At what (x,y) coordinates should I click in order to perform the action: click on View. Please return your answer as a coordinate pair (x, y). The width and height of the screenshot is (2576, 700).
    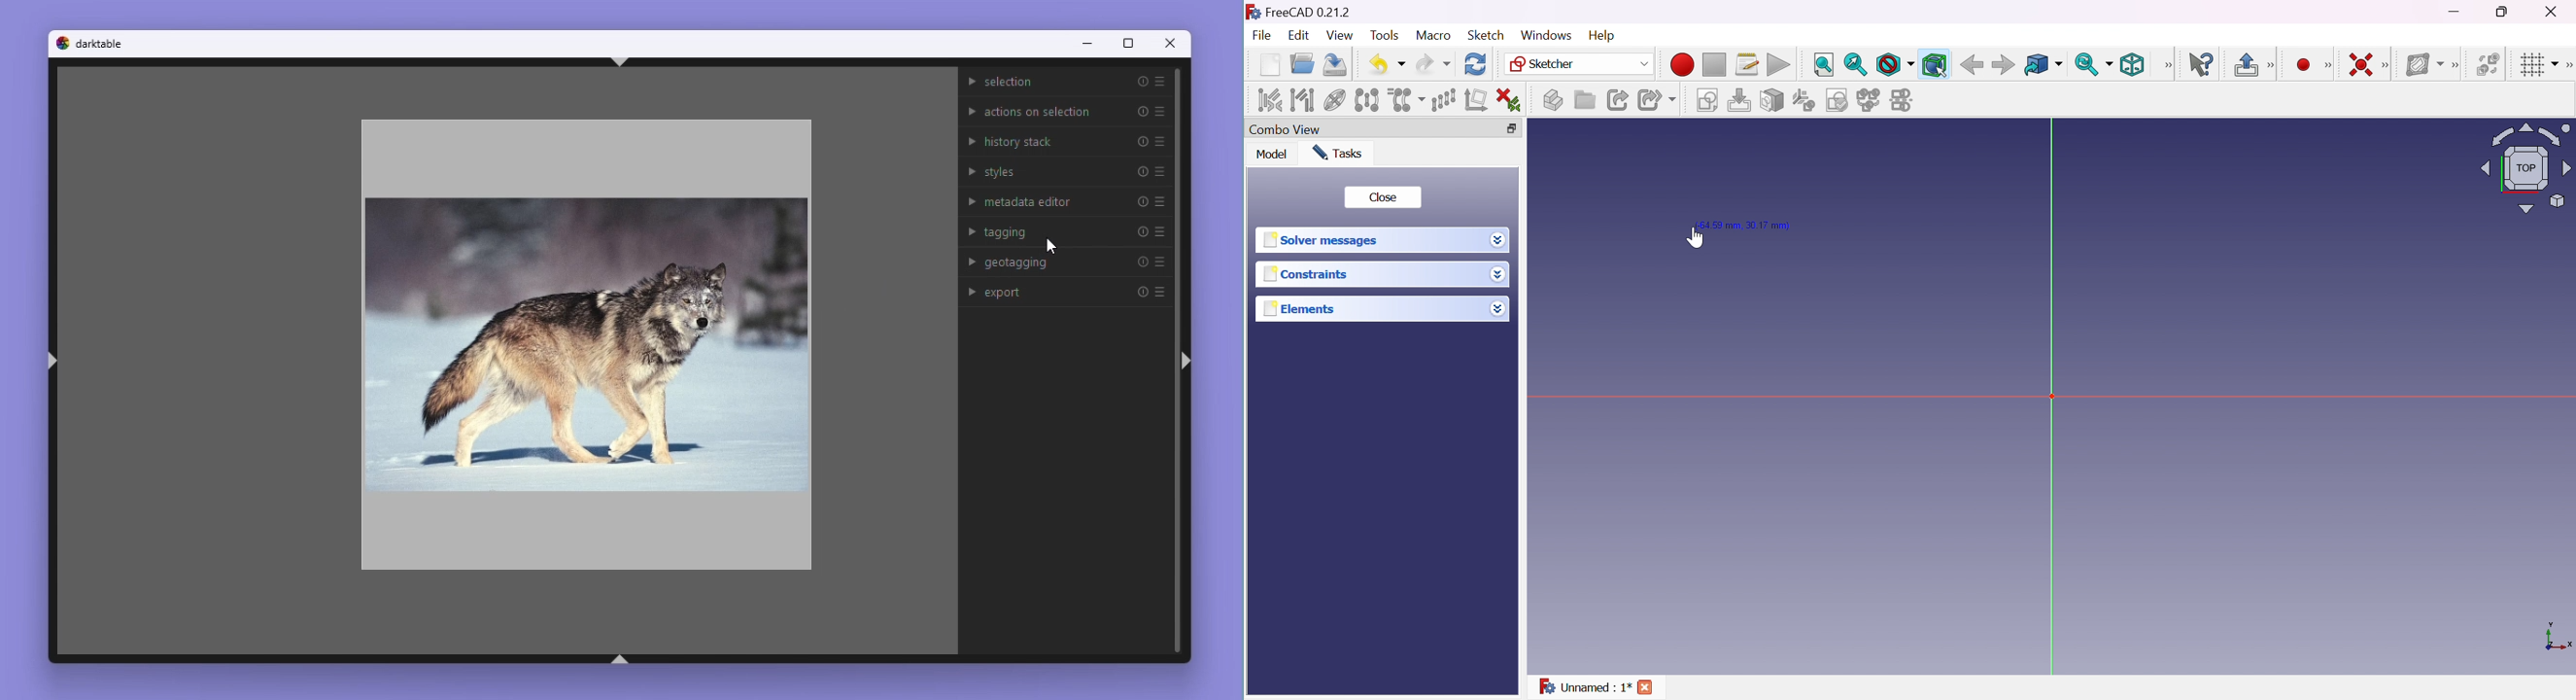
    Looking at the image, I should click on (1340, 35).